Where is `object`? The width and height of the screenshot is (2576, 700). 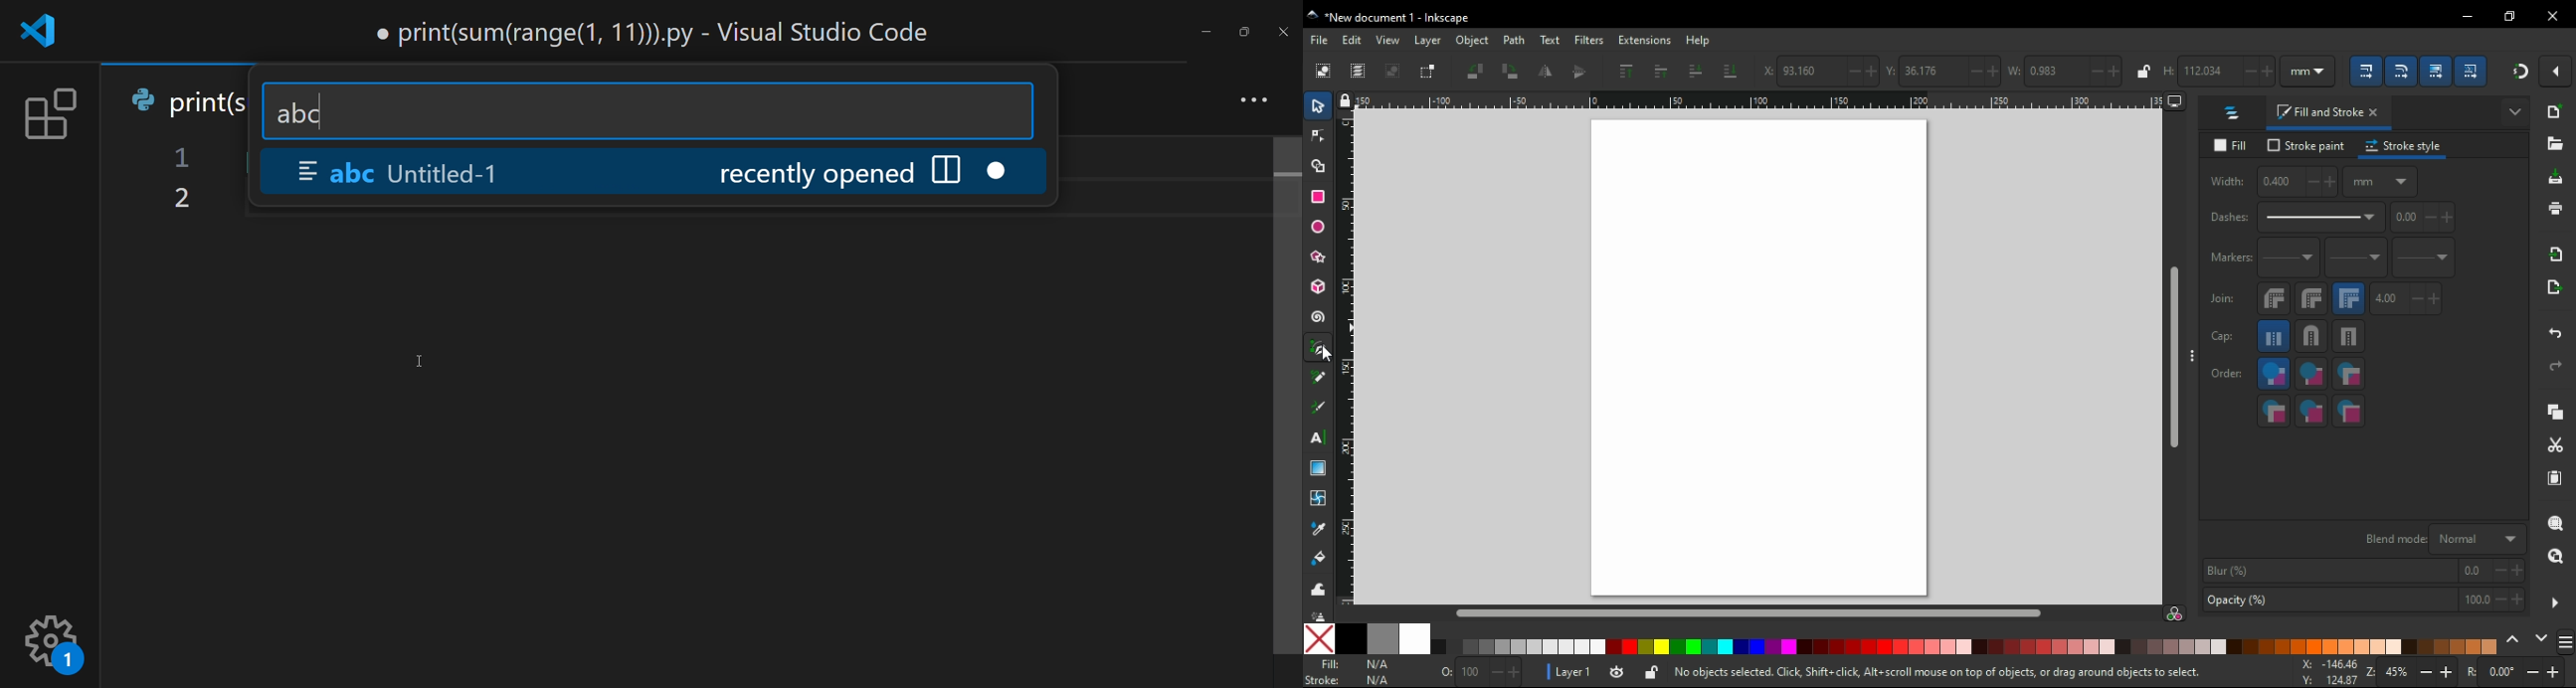
object is located at coordinates (1475, 41).